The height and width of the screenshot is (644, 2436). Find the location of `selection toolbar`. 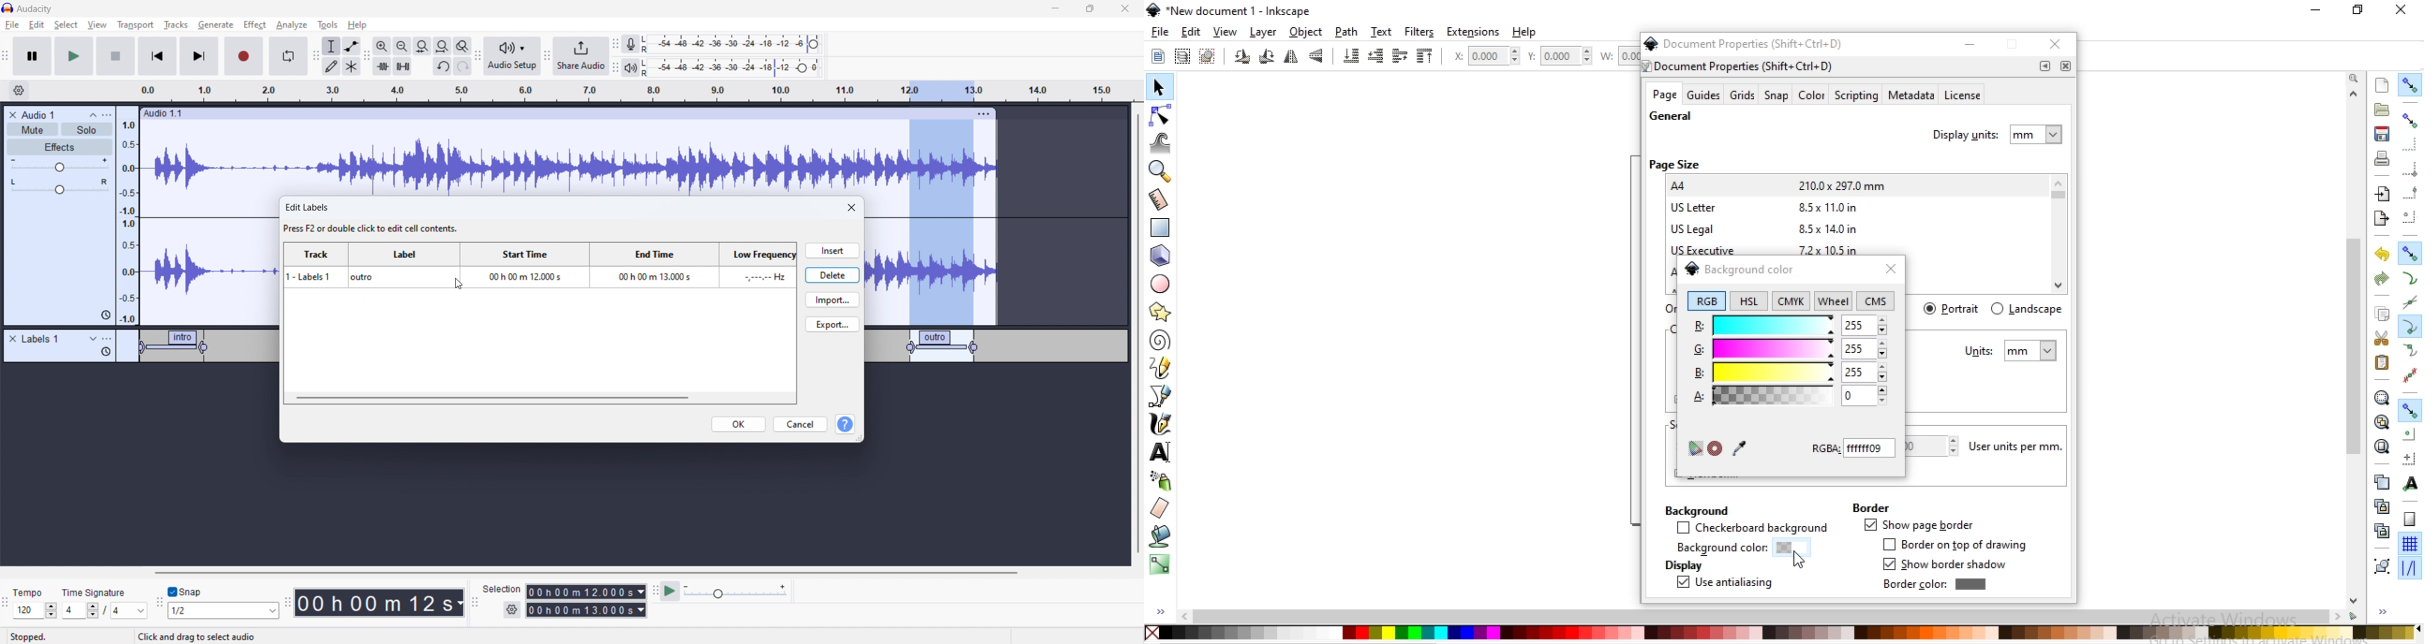

selection toolbar is located at coordinates (473, 603).